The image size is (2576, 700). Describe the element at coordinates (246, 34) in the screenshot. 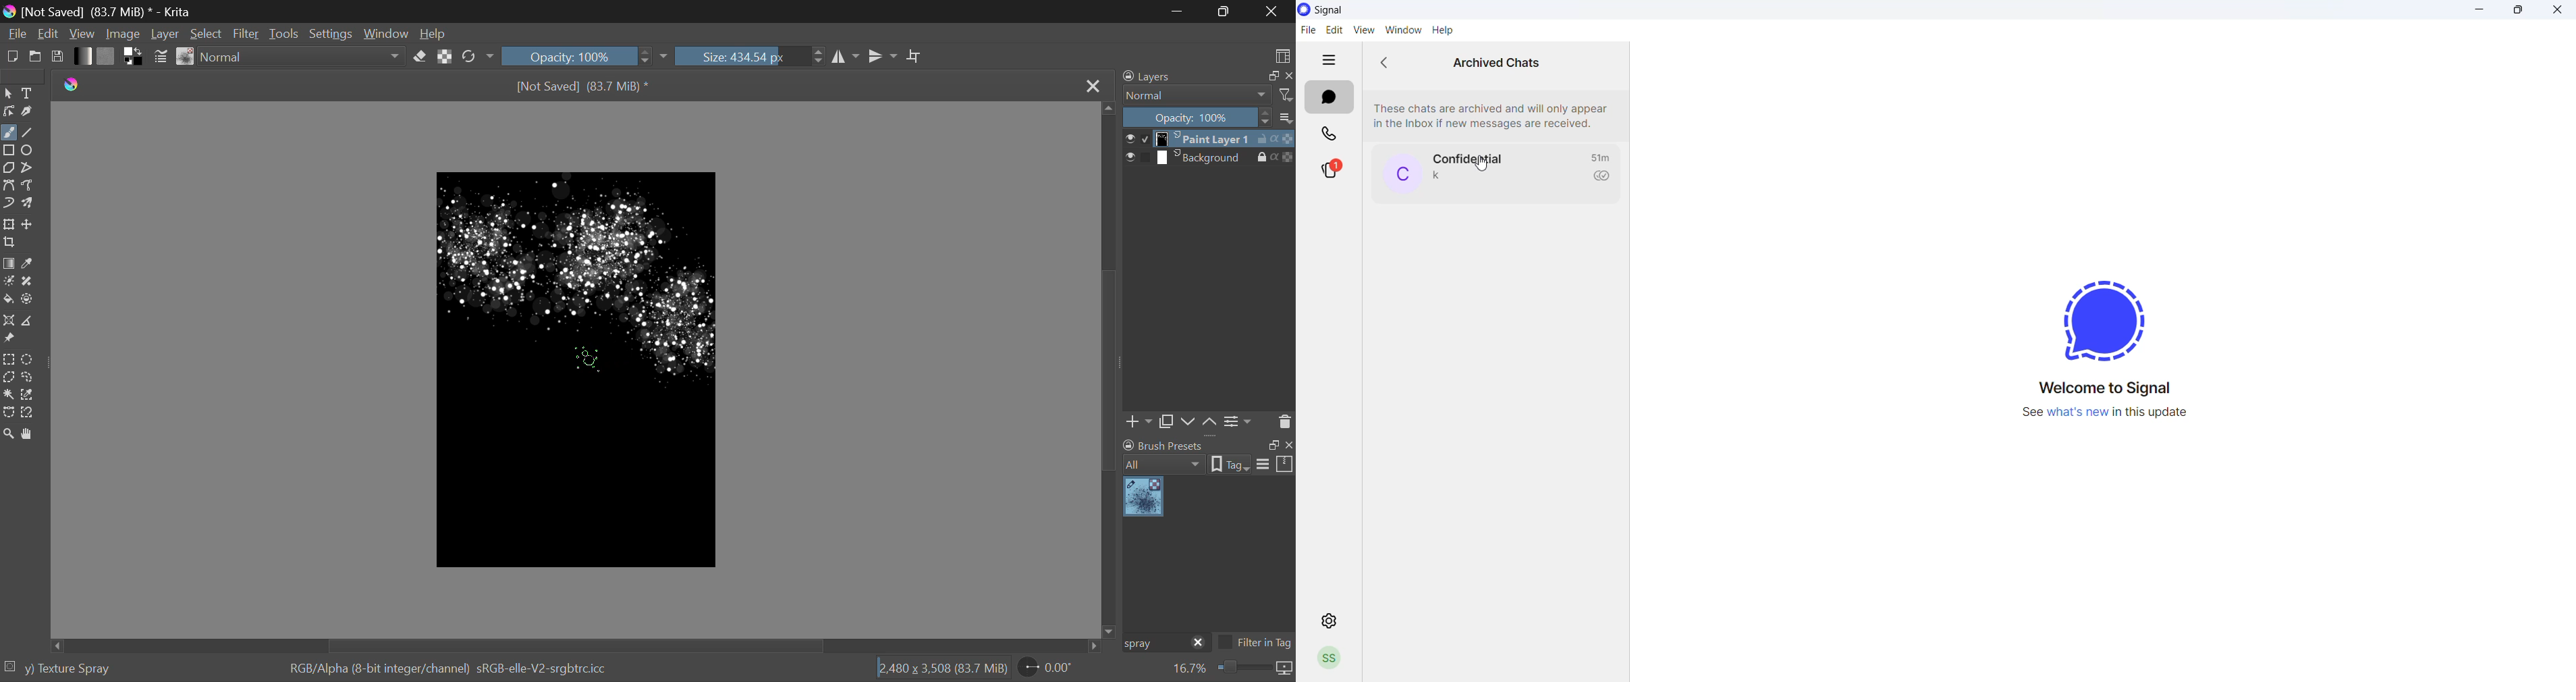

I see `Filter` at that location.